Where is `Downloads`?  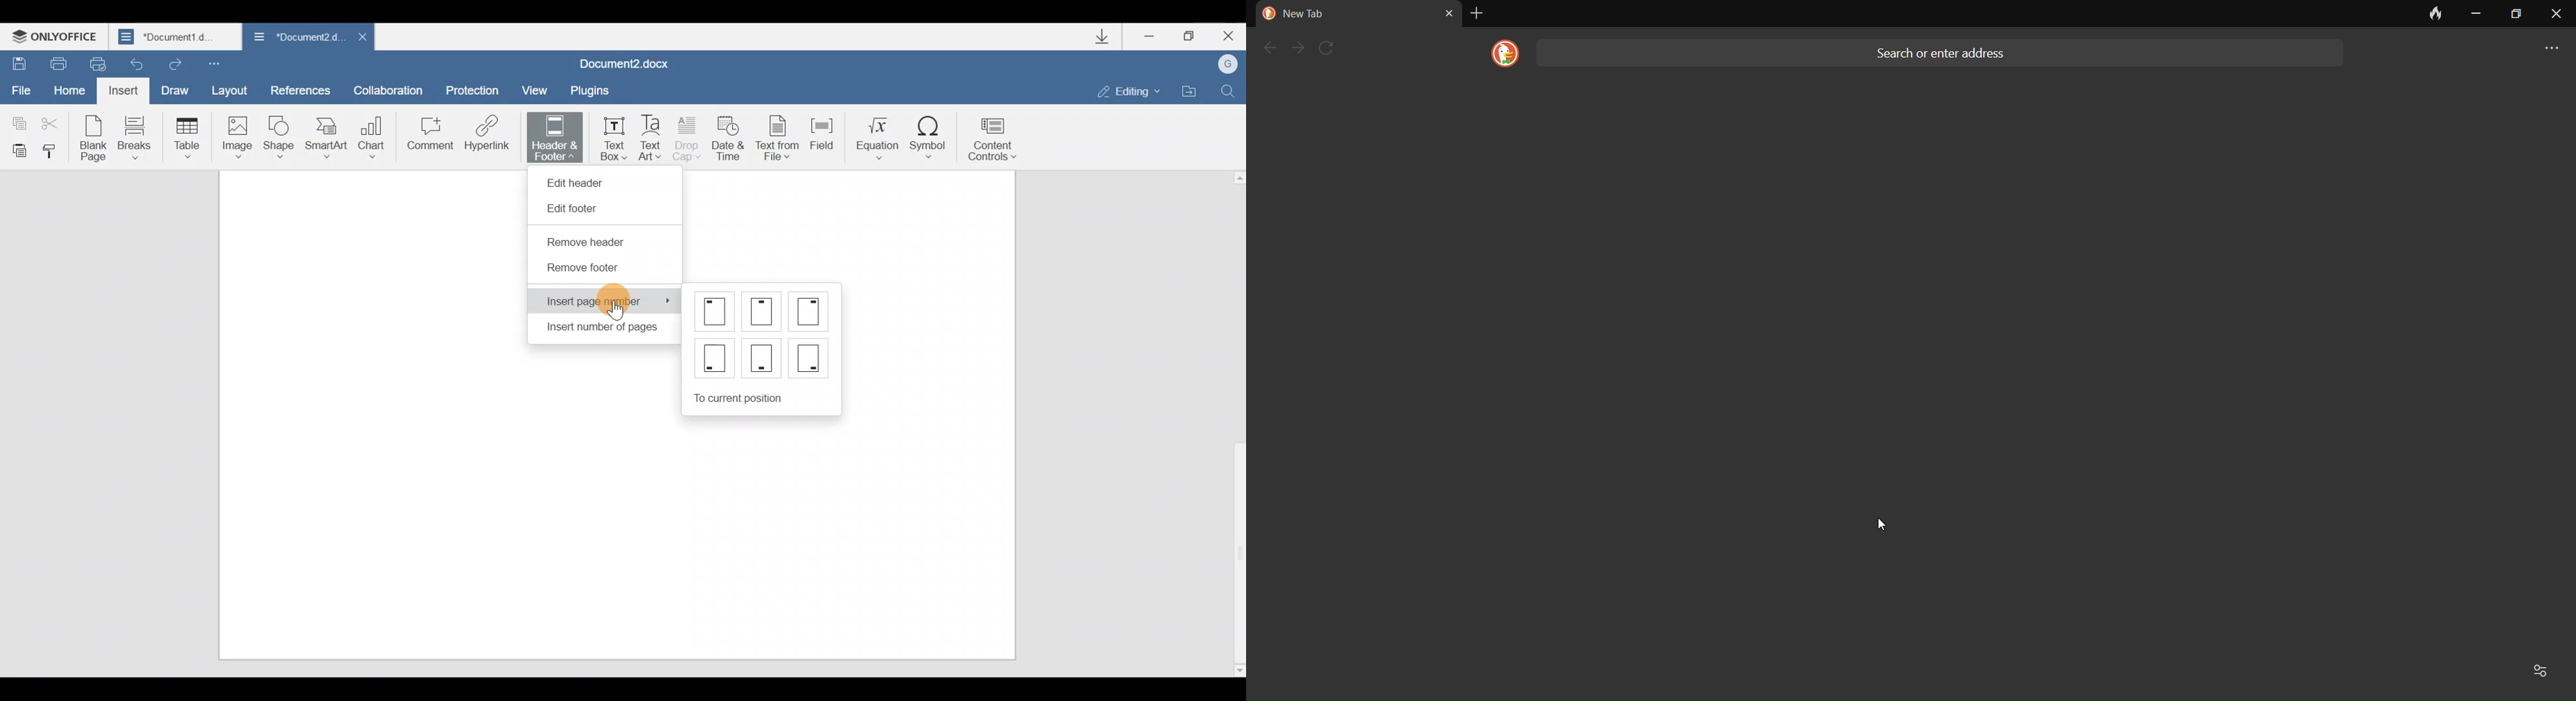 Downloads is located at coordinates (1102, 36).